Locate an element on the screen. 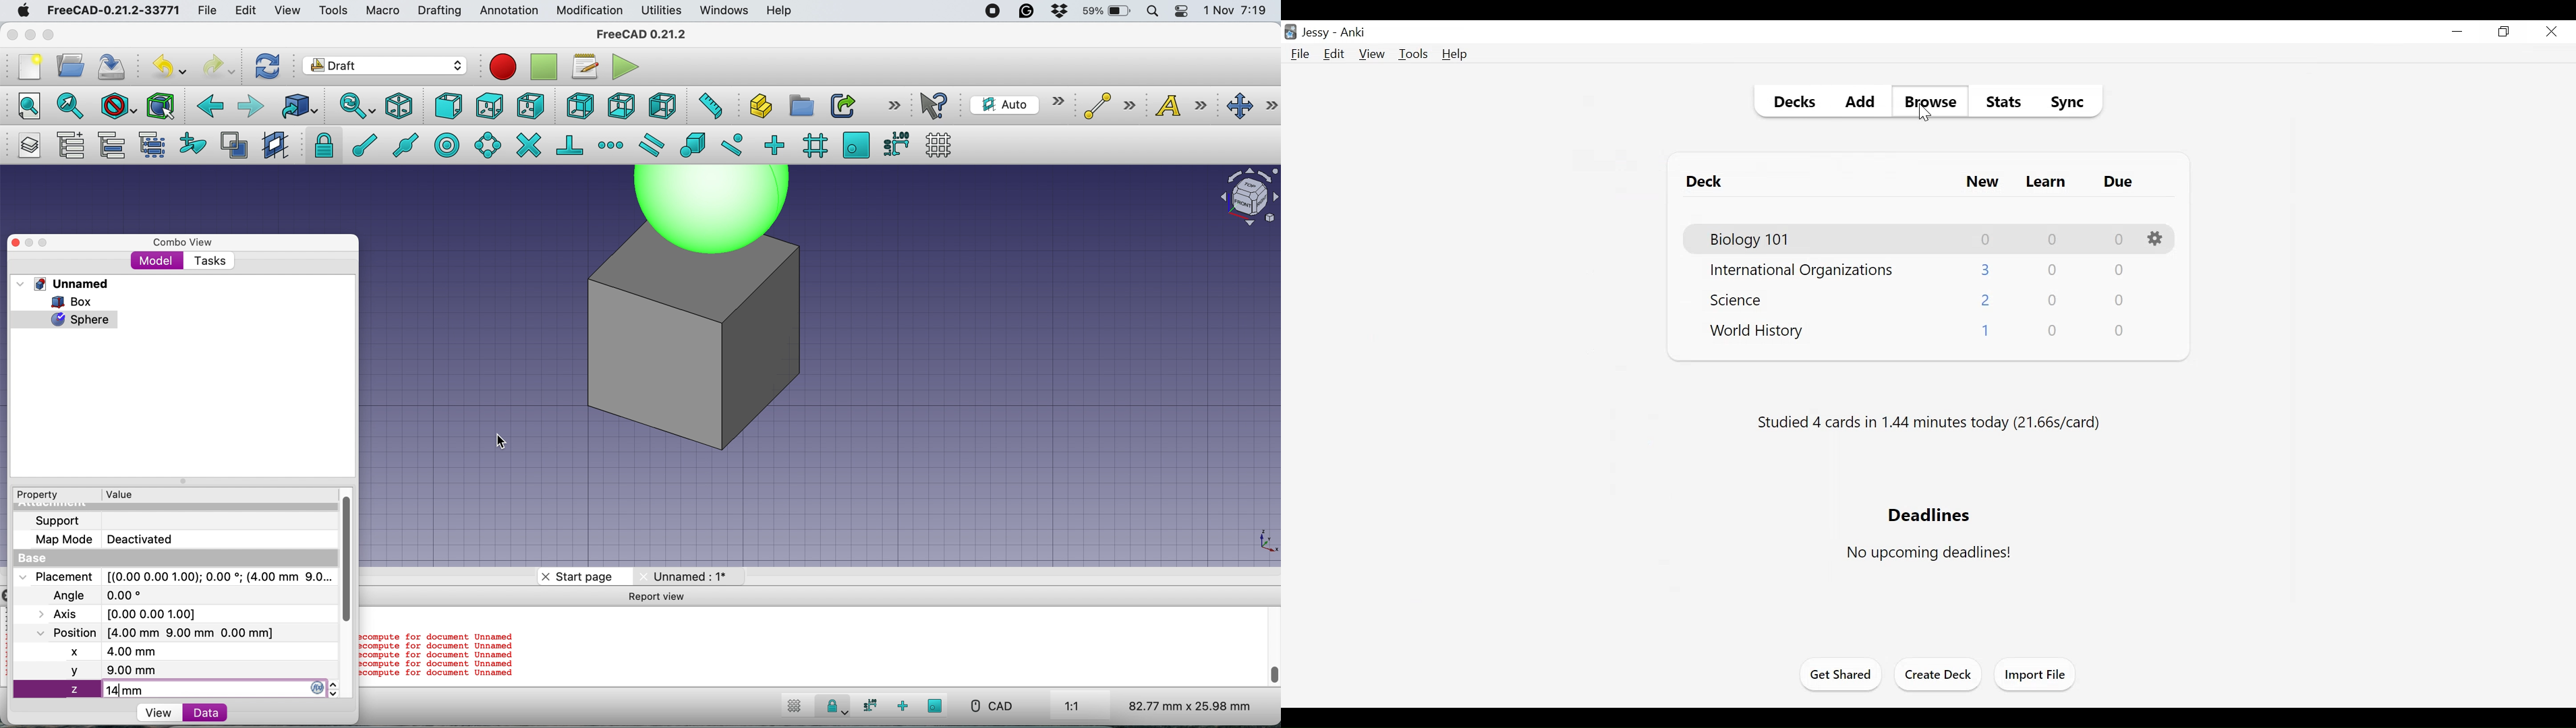 The image size is (2576, 728). start page is located at coordinates (585, 577).